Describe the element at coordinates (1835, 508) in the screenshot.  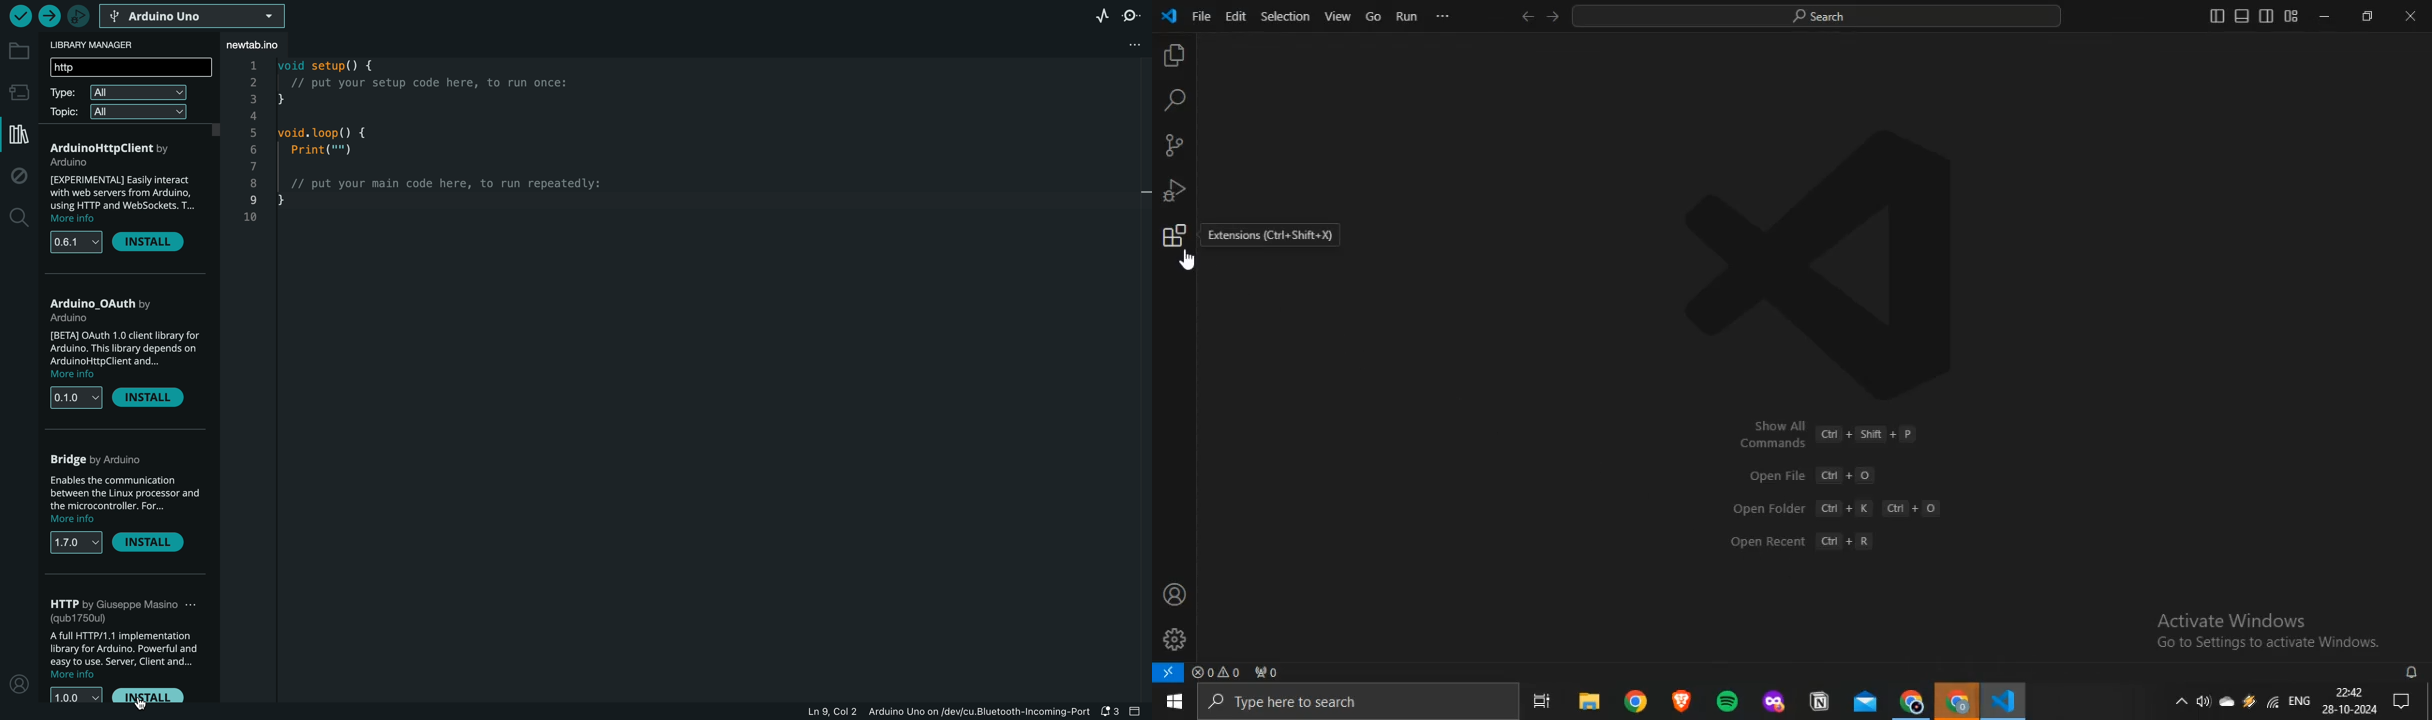
I see `Open Folder Ctrl + K Ctrl + O` at that location.